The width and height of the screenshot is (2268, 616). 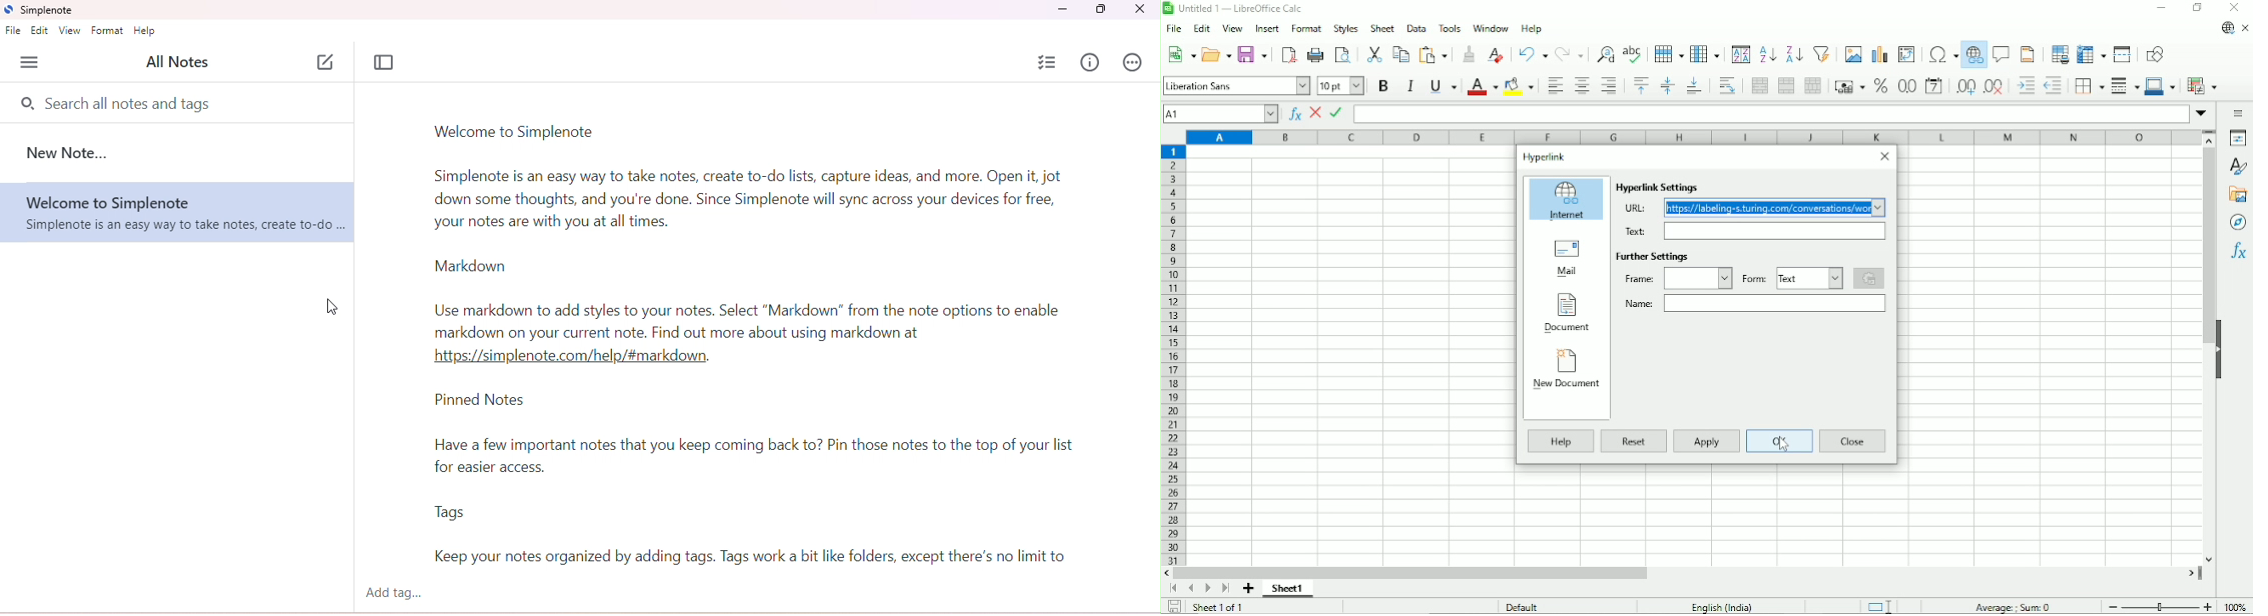 I want to click on Wrap text, so click(x=1728, y=85).